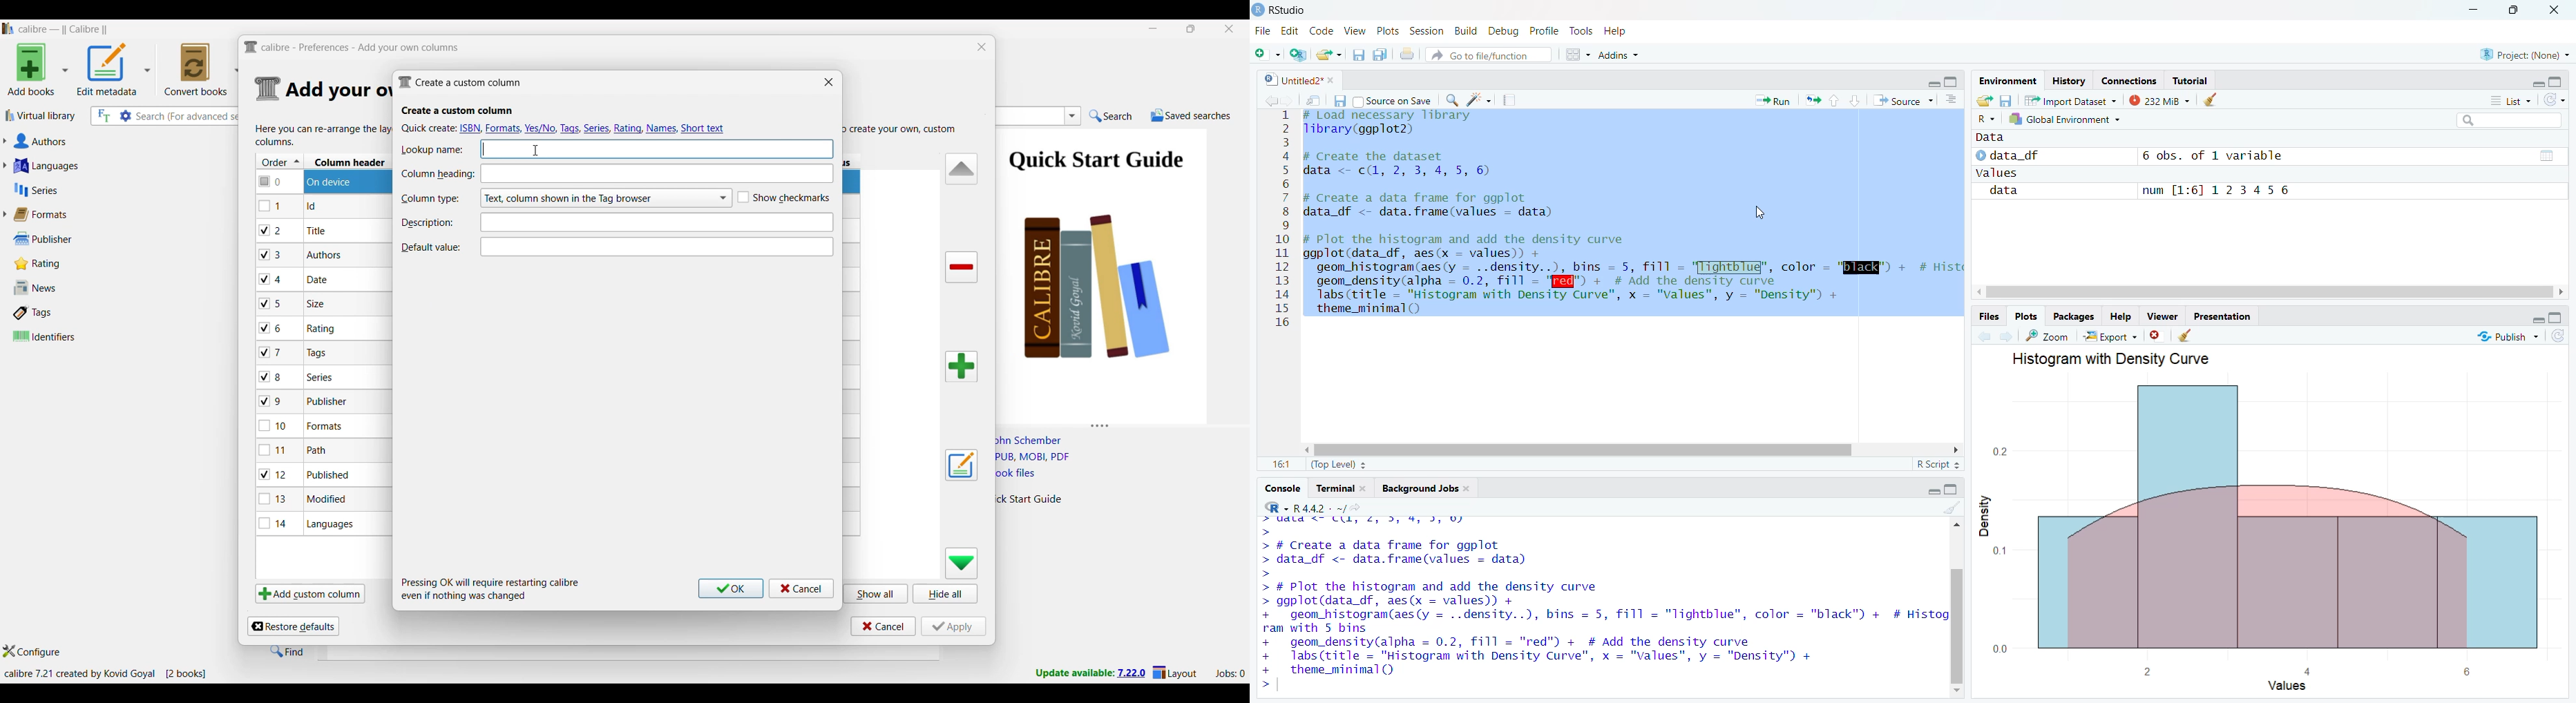  What do you see at coordinates (1317, 628) in the screenshot?
I see `ram with 5 bins` at bounding box center [1317, 628].